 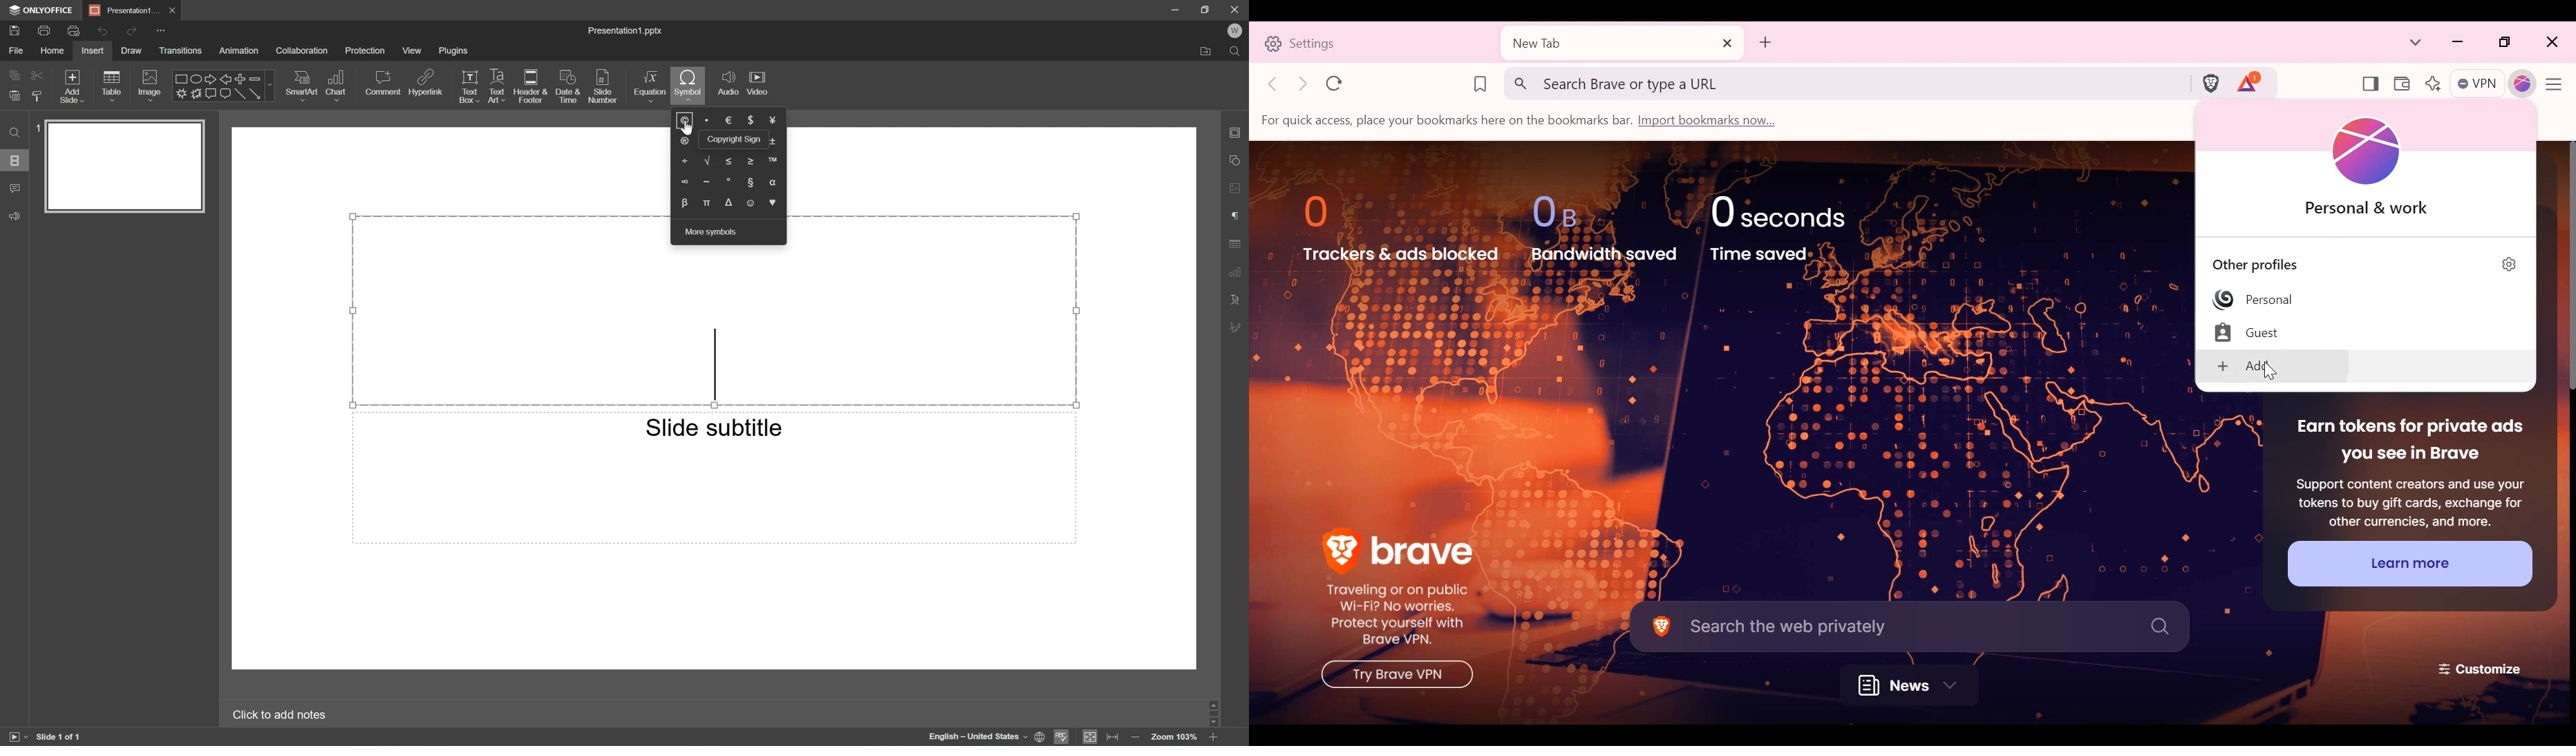 I want to click on Symbol, so click(x=688, y=81).